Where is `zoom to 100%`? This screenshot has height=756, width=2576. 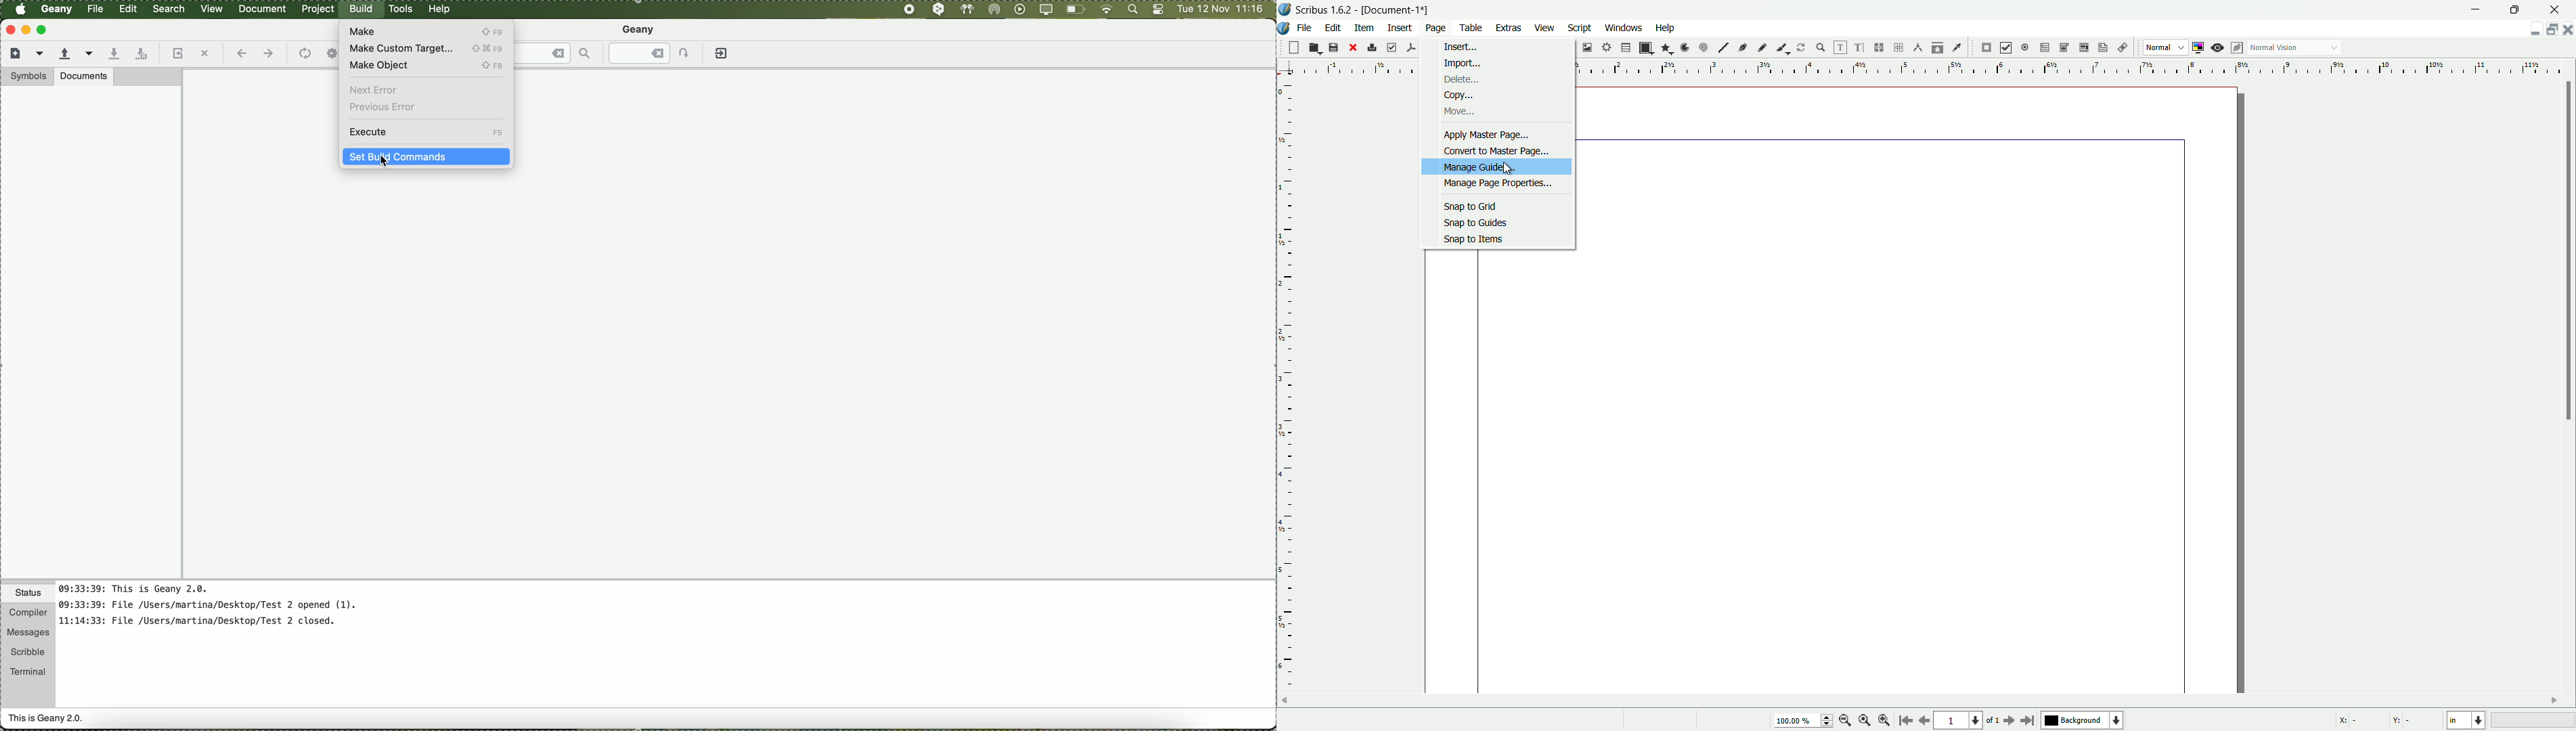
zoom to 100% is located at coordinates (1865, 722).